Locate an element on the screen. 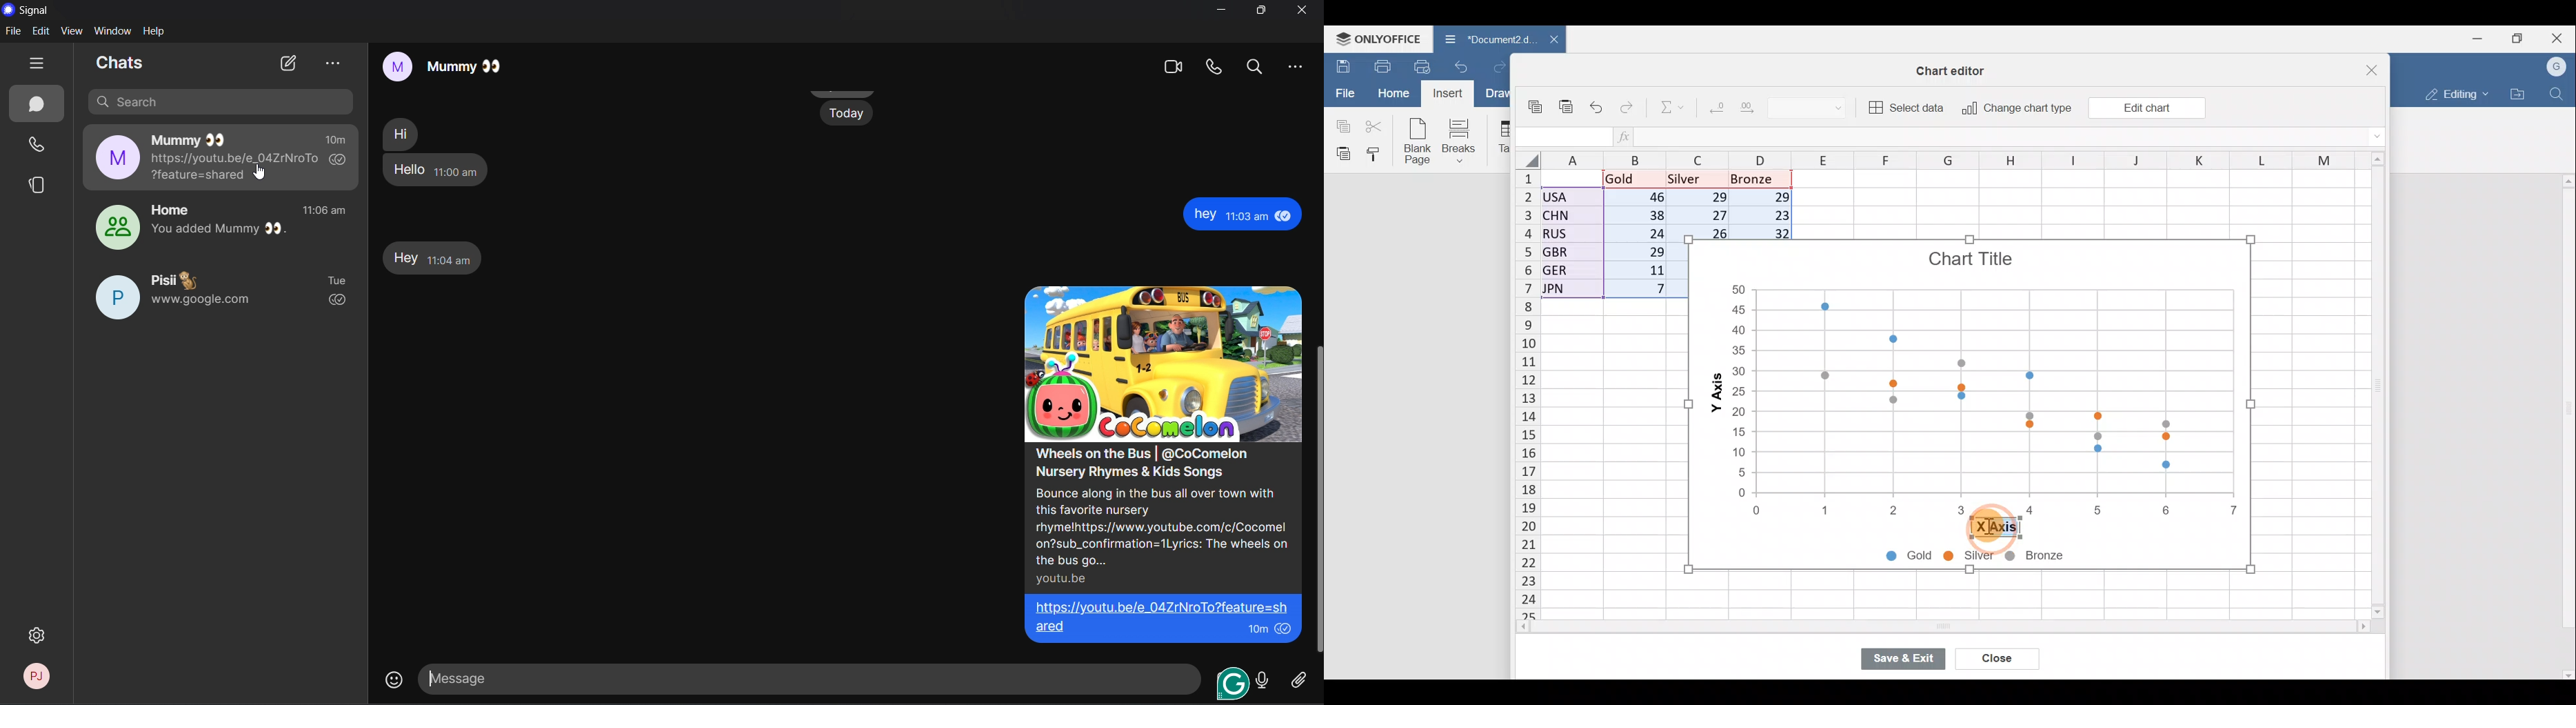 The width and height of the screenshot is (2576, 728). Open file location is located at coordinates (2520, 93).